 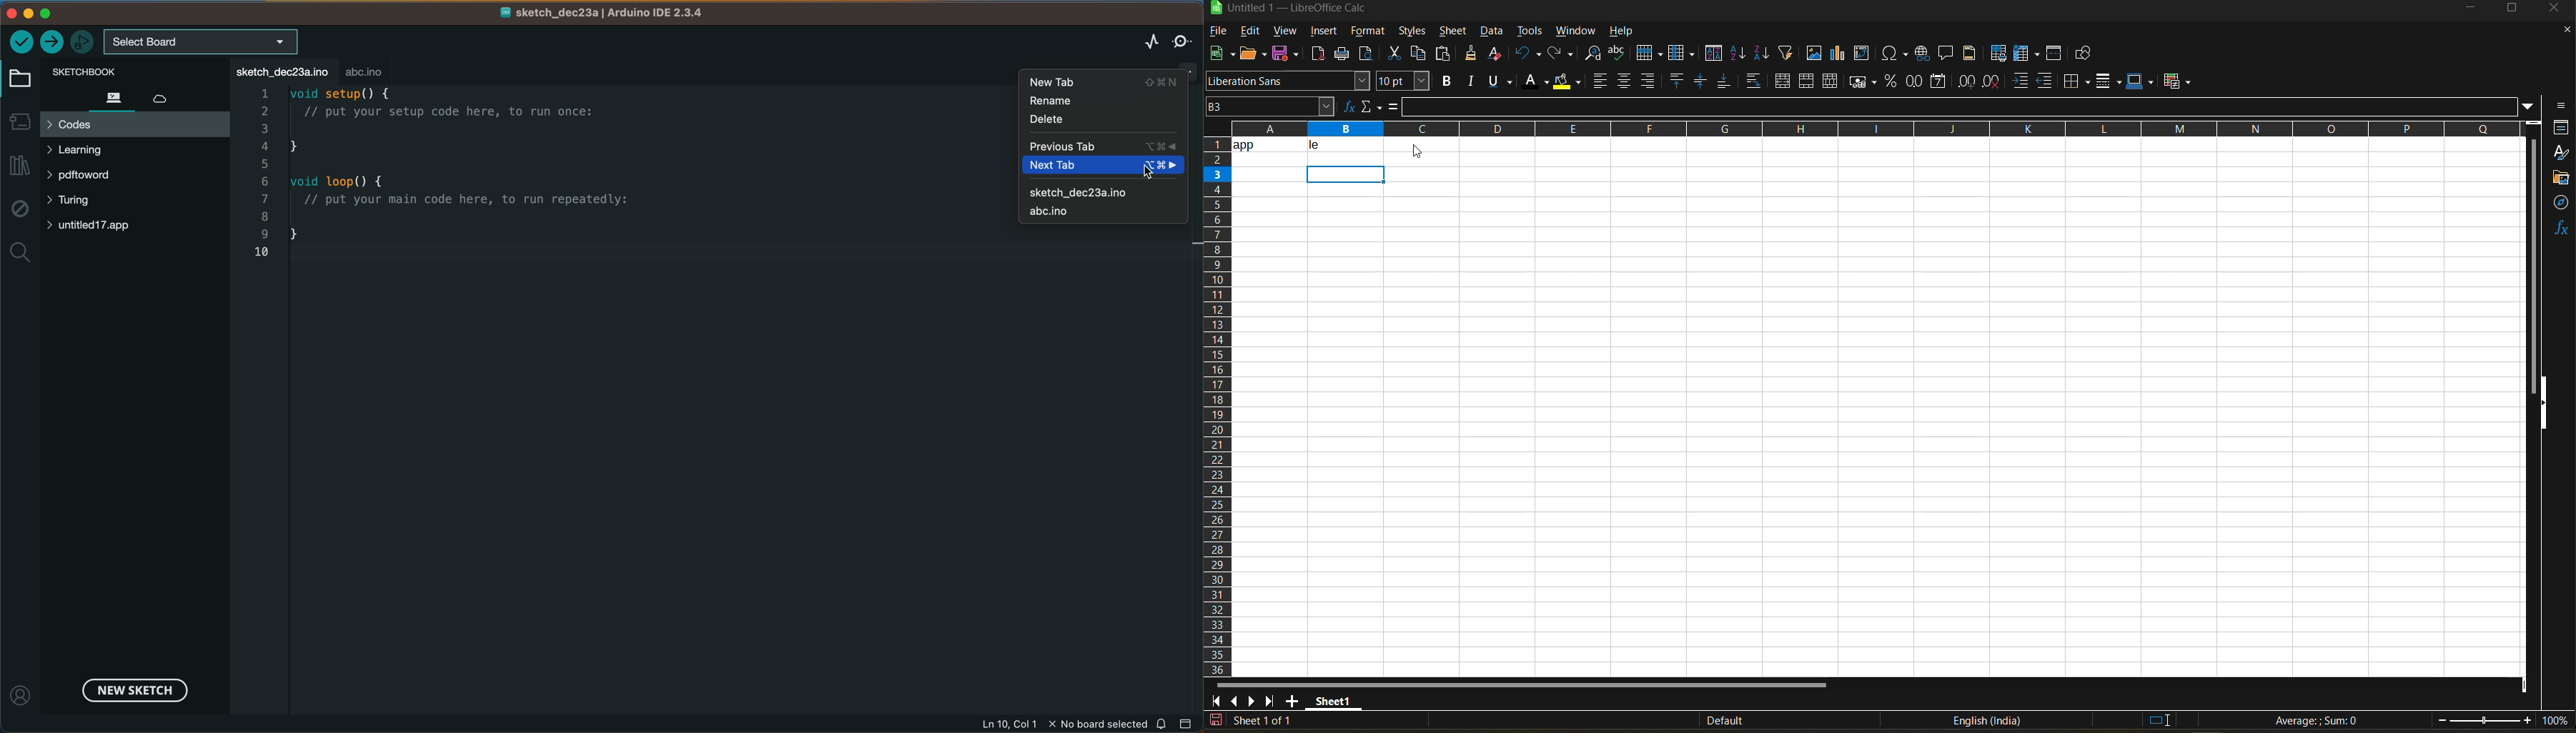 What do you see at coordinates (1370, 105) in the screenshot?
I see `select function` at bounding box center [1370, 105].